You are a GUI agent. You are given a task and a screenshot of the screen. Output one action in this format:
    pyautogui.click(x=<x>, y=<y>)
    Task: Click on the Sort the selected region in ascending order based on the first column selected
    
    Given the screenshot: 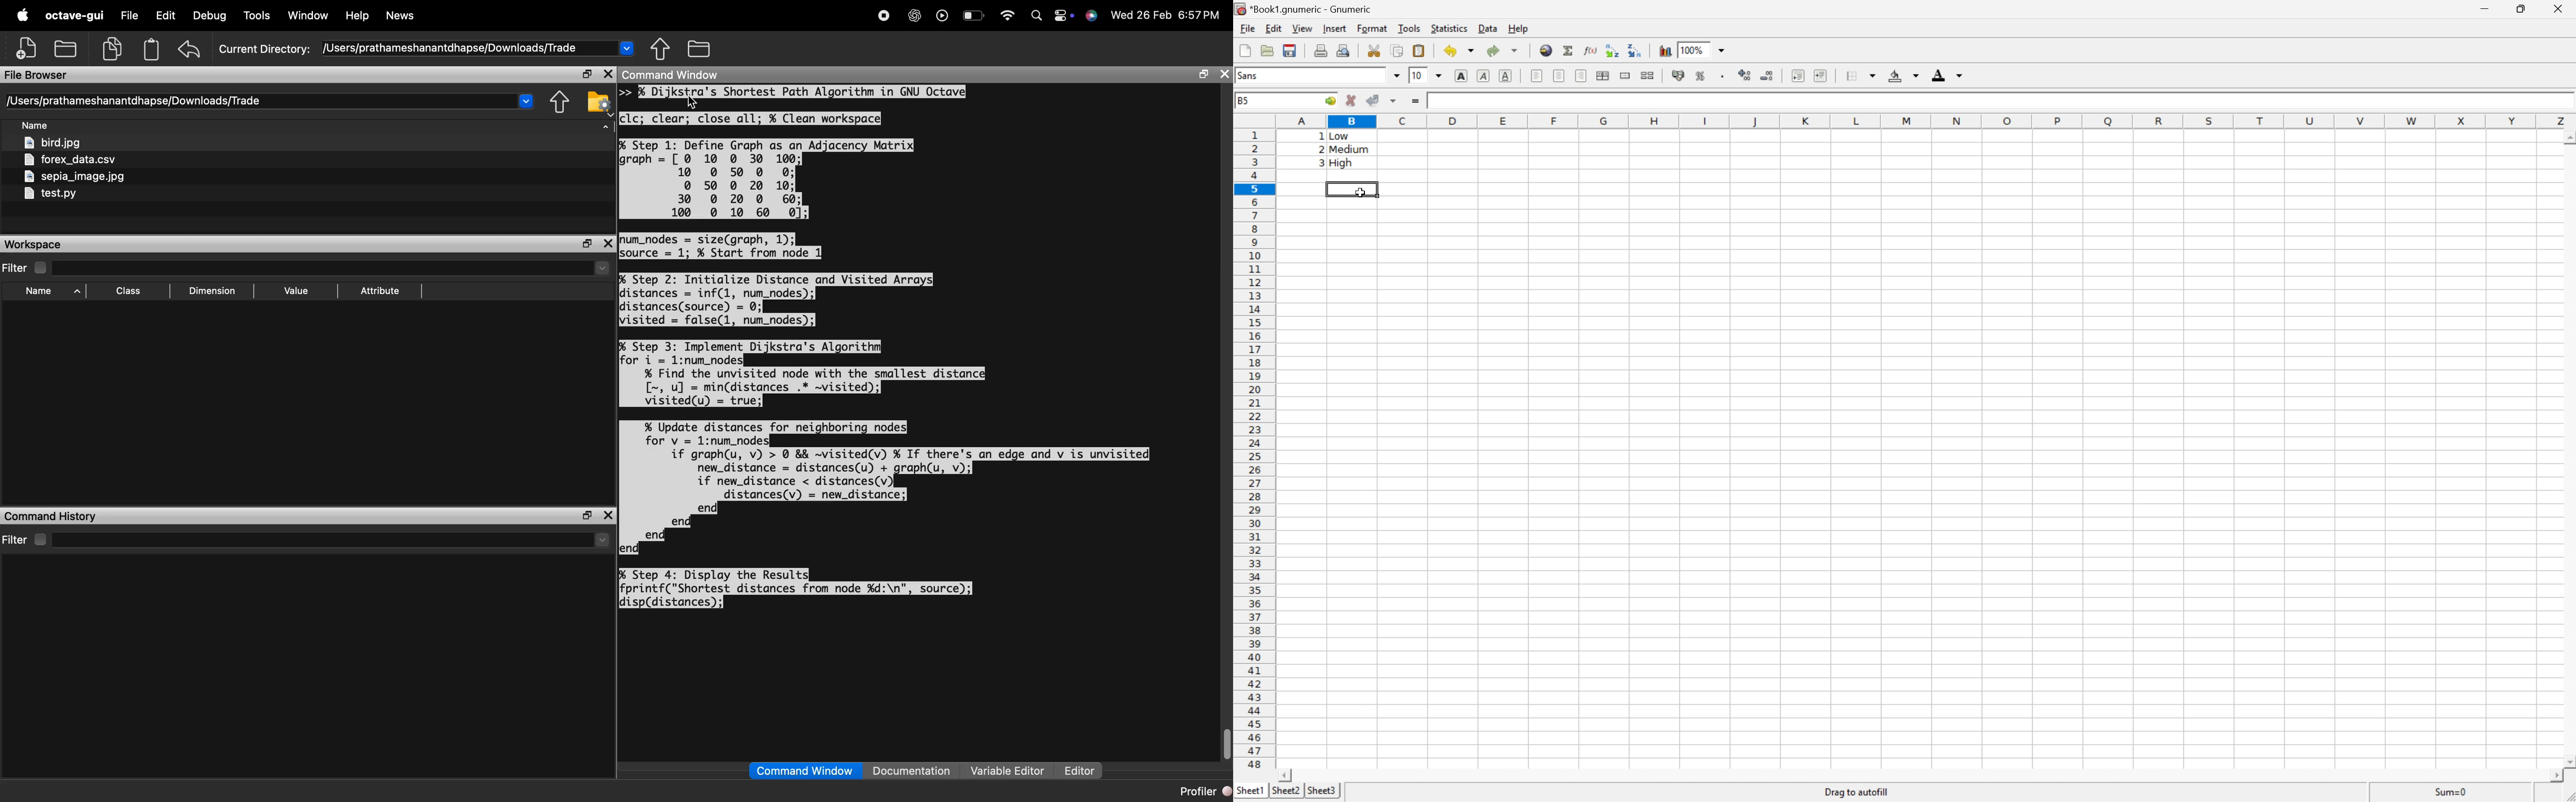 What is the action you would take?
    pyautogui.click(x=1613, y=51)
    